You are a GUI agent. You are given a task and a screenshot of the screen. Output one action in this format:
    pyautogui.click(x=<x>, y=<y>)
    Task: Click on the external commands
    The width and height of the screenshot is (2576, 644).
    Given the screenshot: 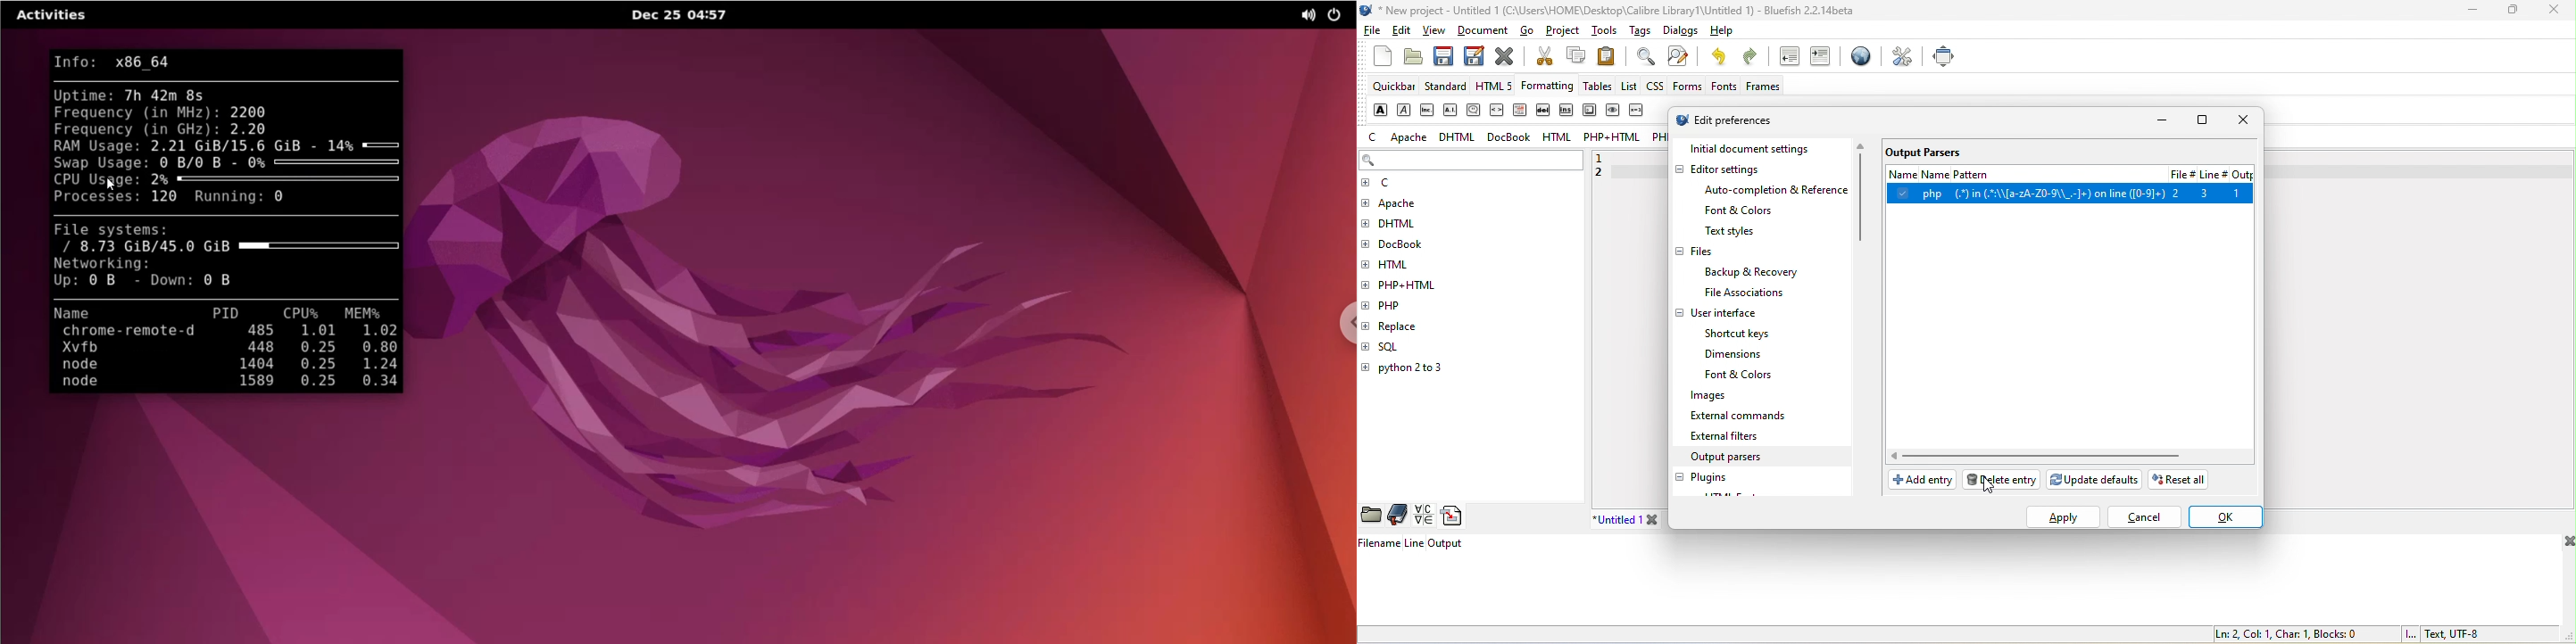 What is the action you would take?
    pyautogui.click(x=1743, y=417)
    